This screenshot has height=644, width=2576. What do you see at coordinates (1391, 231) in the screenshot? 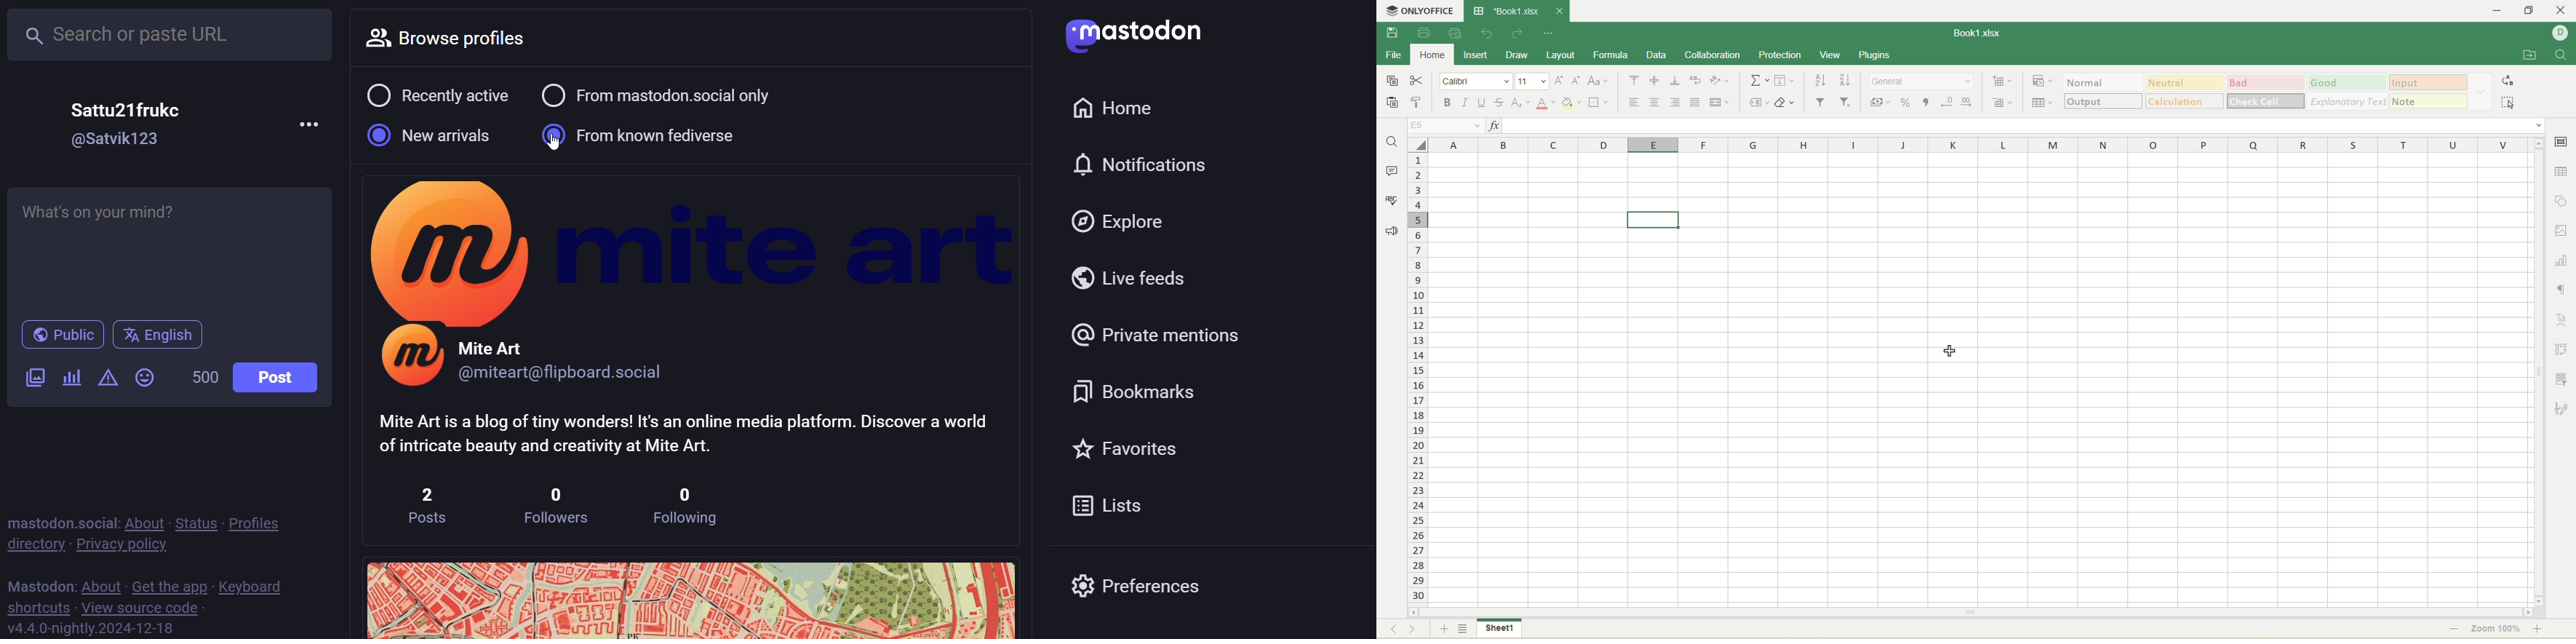
I see `feedback and support` at bounding box center [1391, 231].